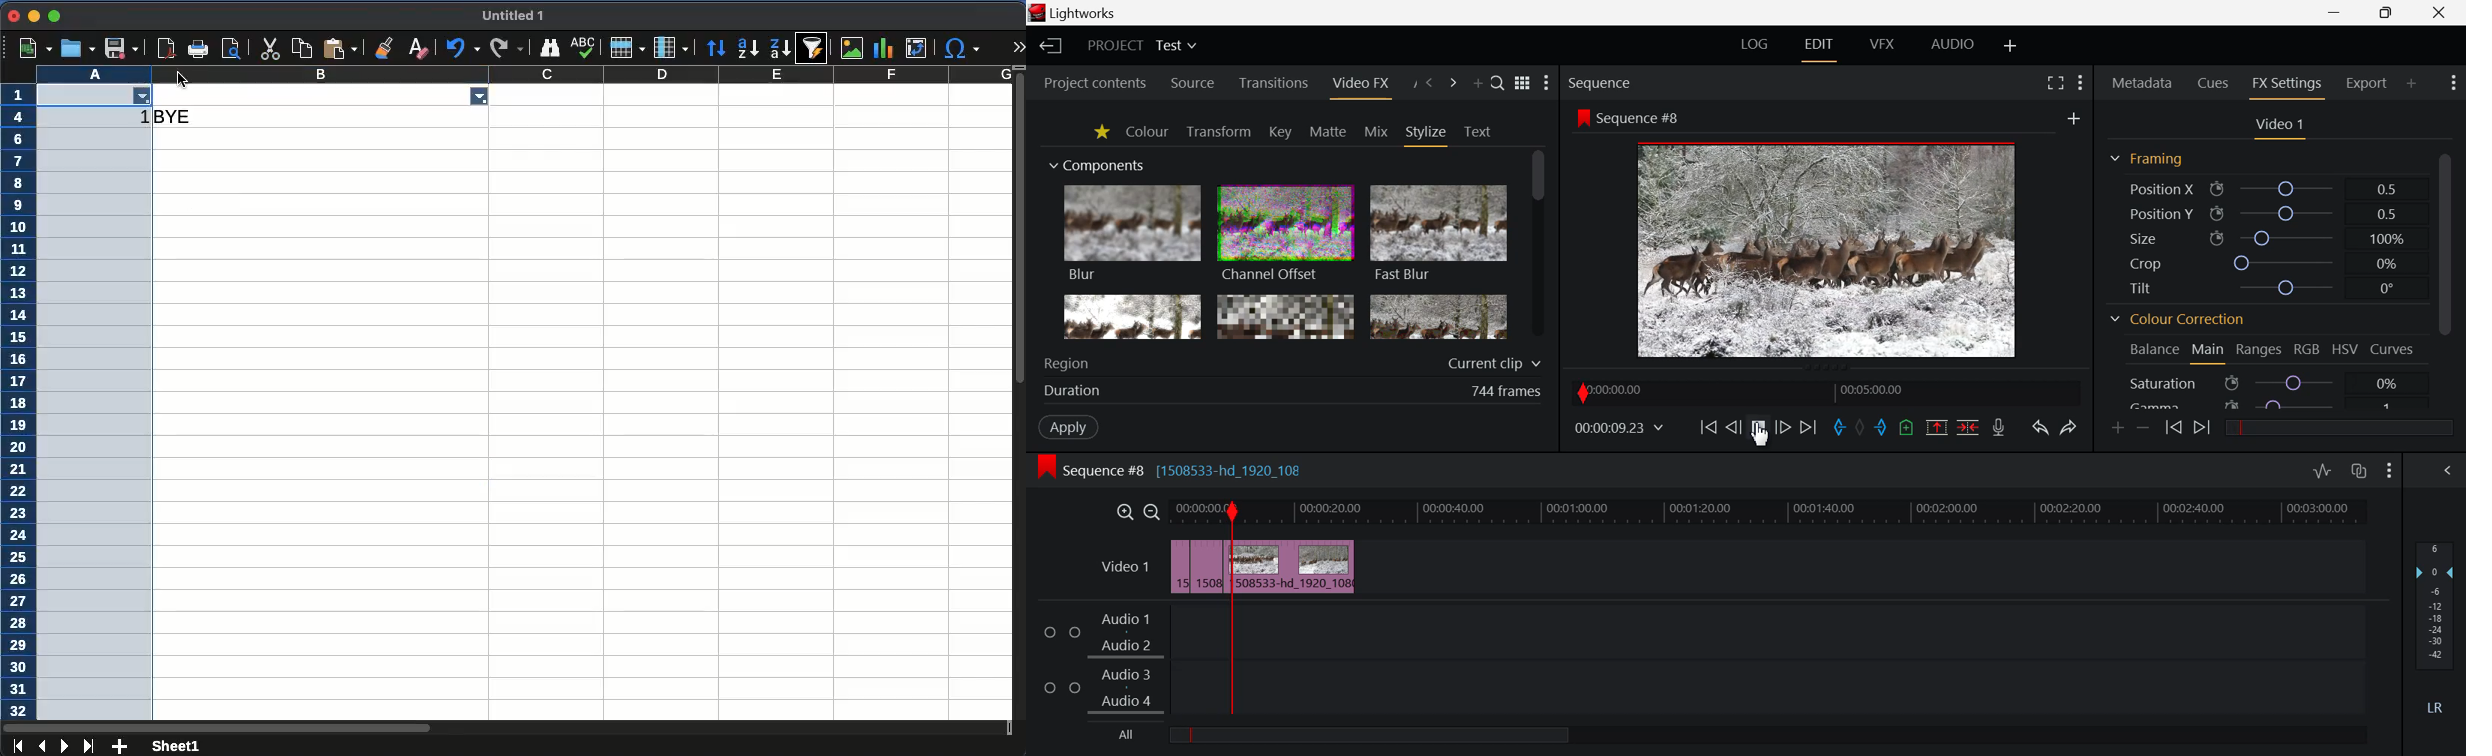  I want to click on Cues, so click(2214, 84).